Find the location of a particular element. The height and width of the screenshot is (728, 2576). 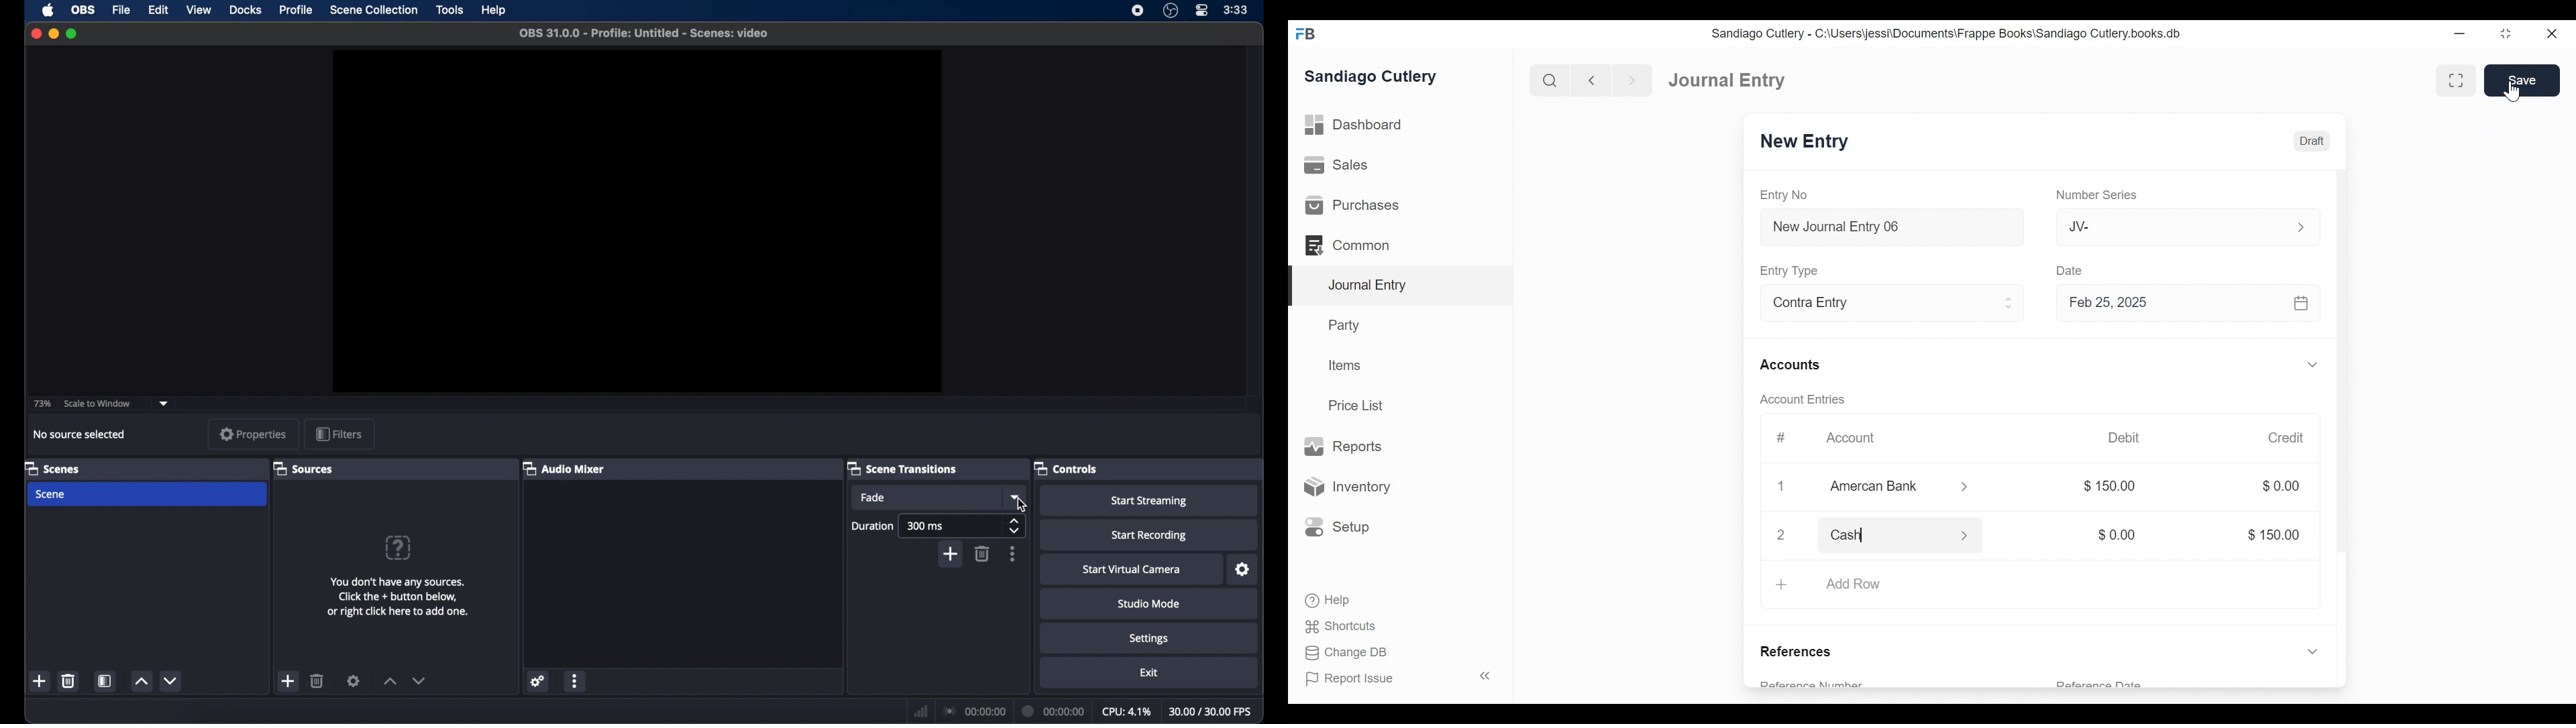

Change DB is located at coordinates (1348, 654).